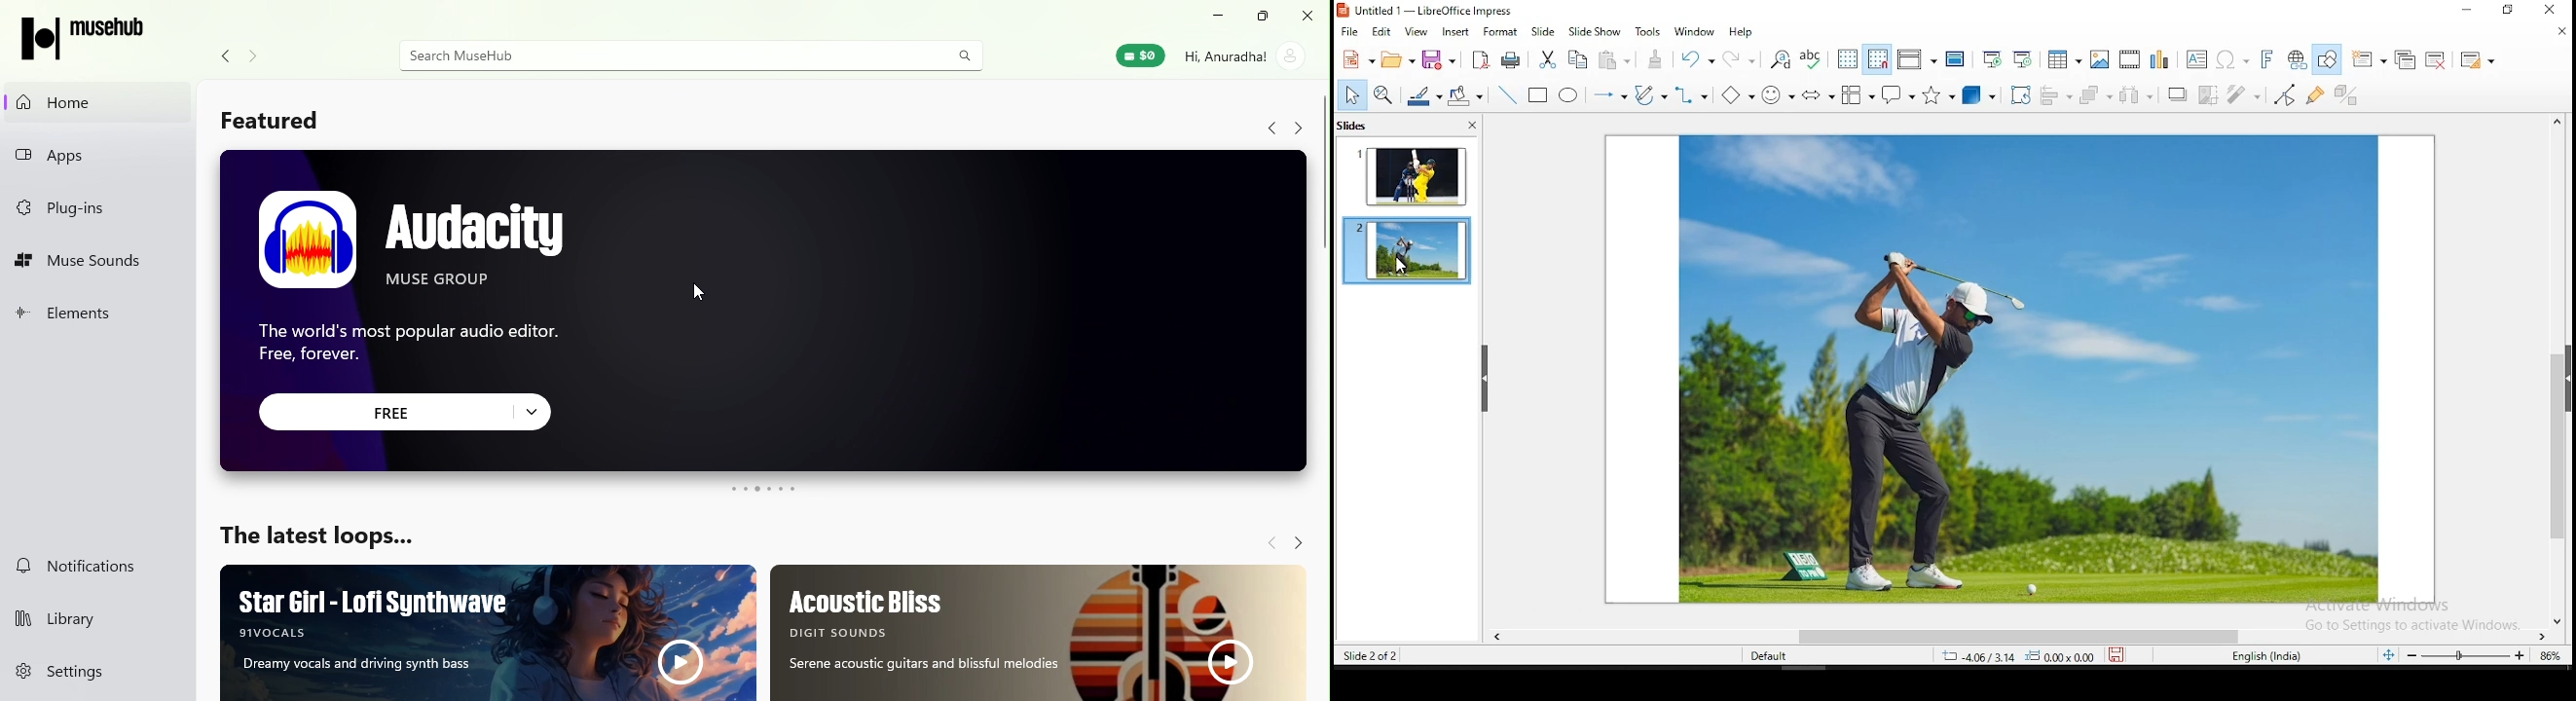 The image size is (2576, 728). What do you see at coordinates (2552, 658) in the screenshot?
I see `zoom level` at bounding box center [2552, 658].